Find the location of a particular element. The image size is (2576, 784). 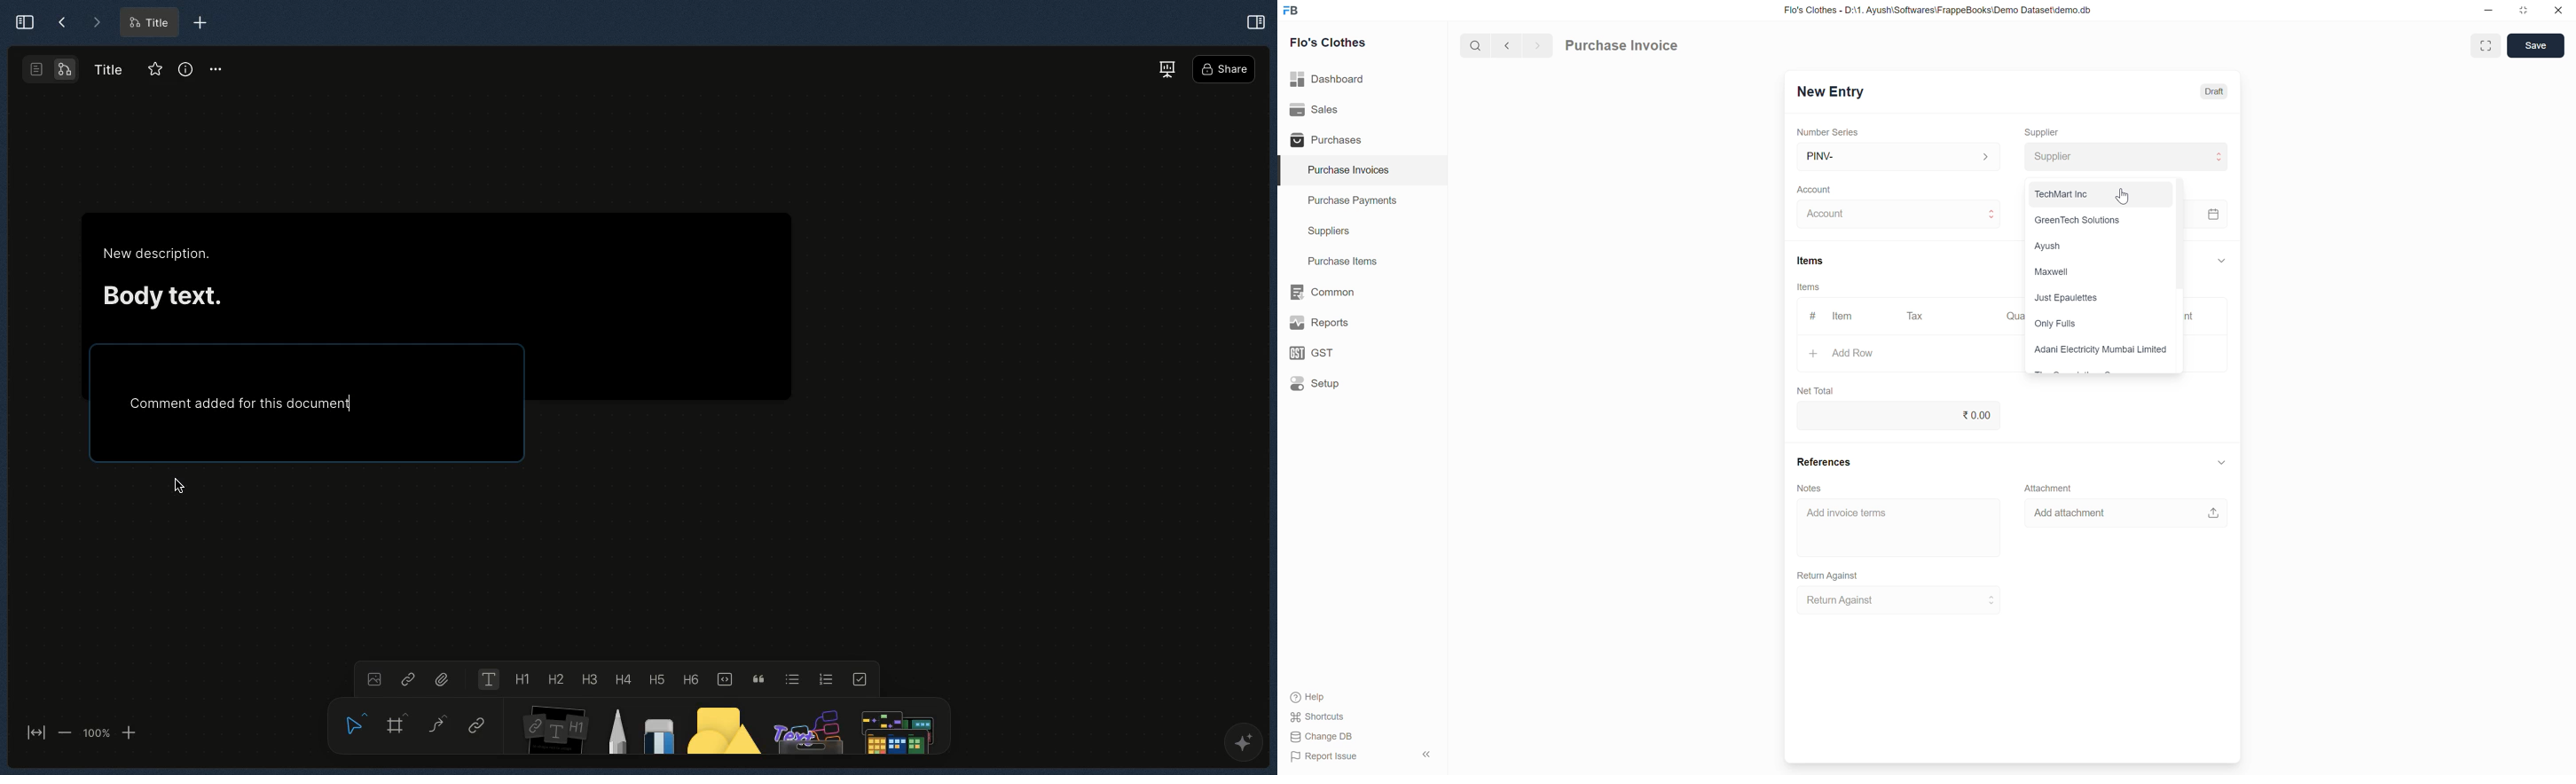

Forward is located at coordinates (96, 23).